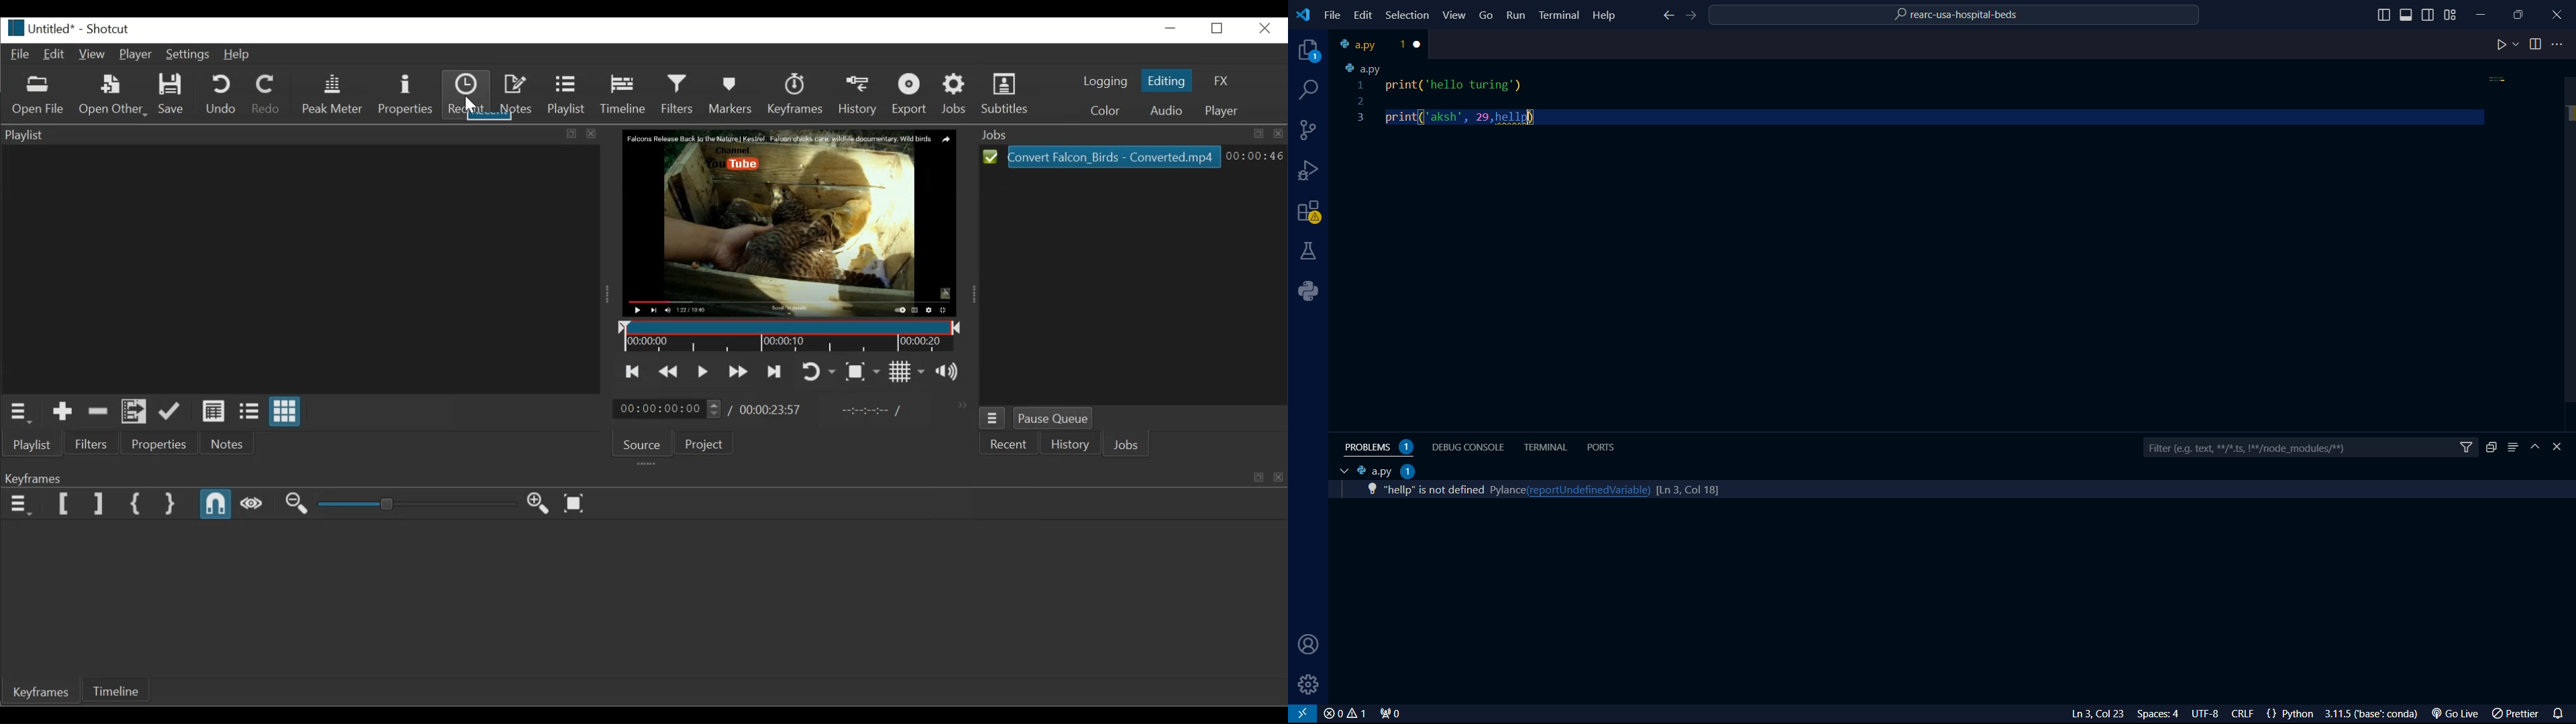 Image resolution: width=2576 pixels, height=728 pixels. Describe the element at coordinates (625, 94) in the screenshot. I see `Timeline` at that location.